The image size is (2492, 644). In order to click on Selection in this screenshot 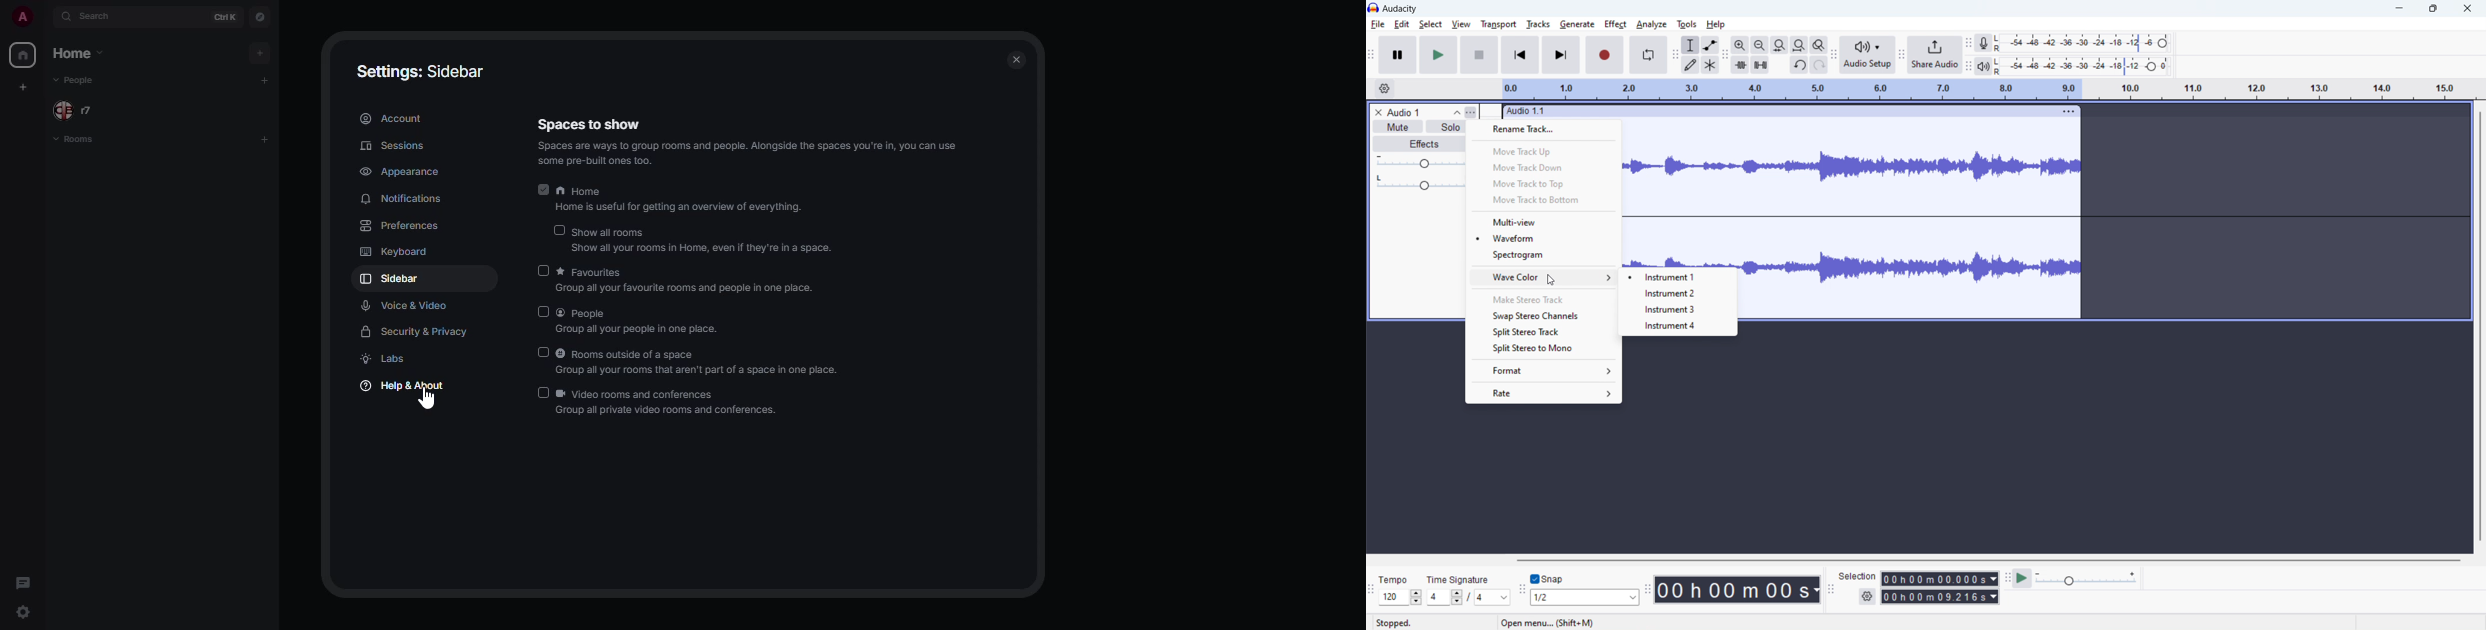, I will do `click(1858, 576)`.